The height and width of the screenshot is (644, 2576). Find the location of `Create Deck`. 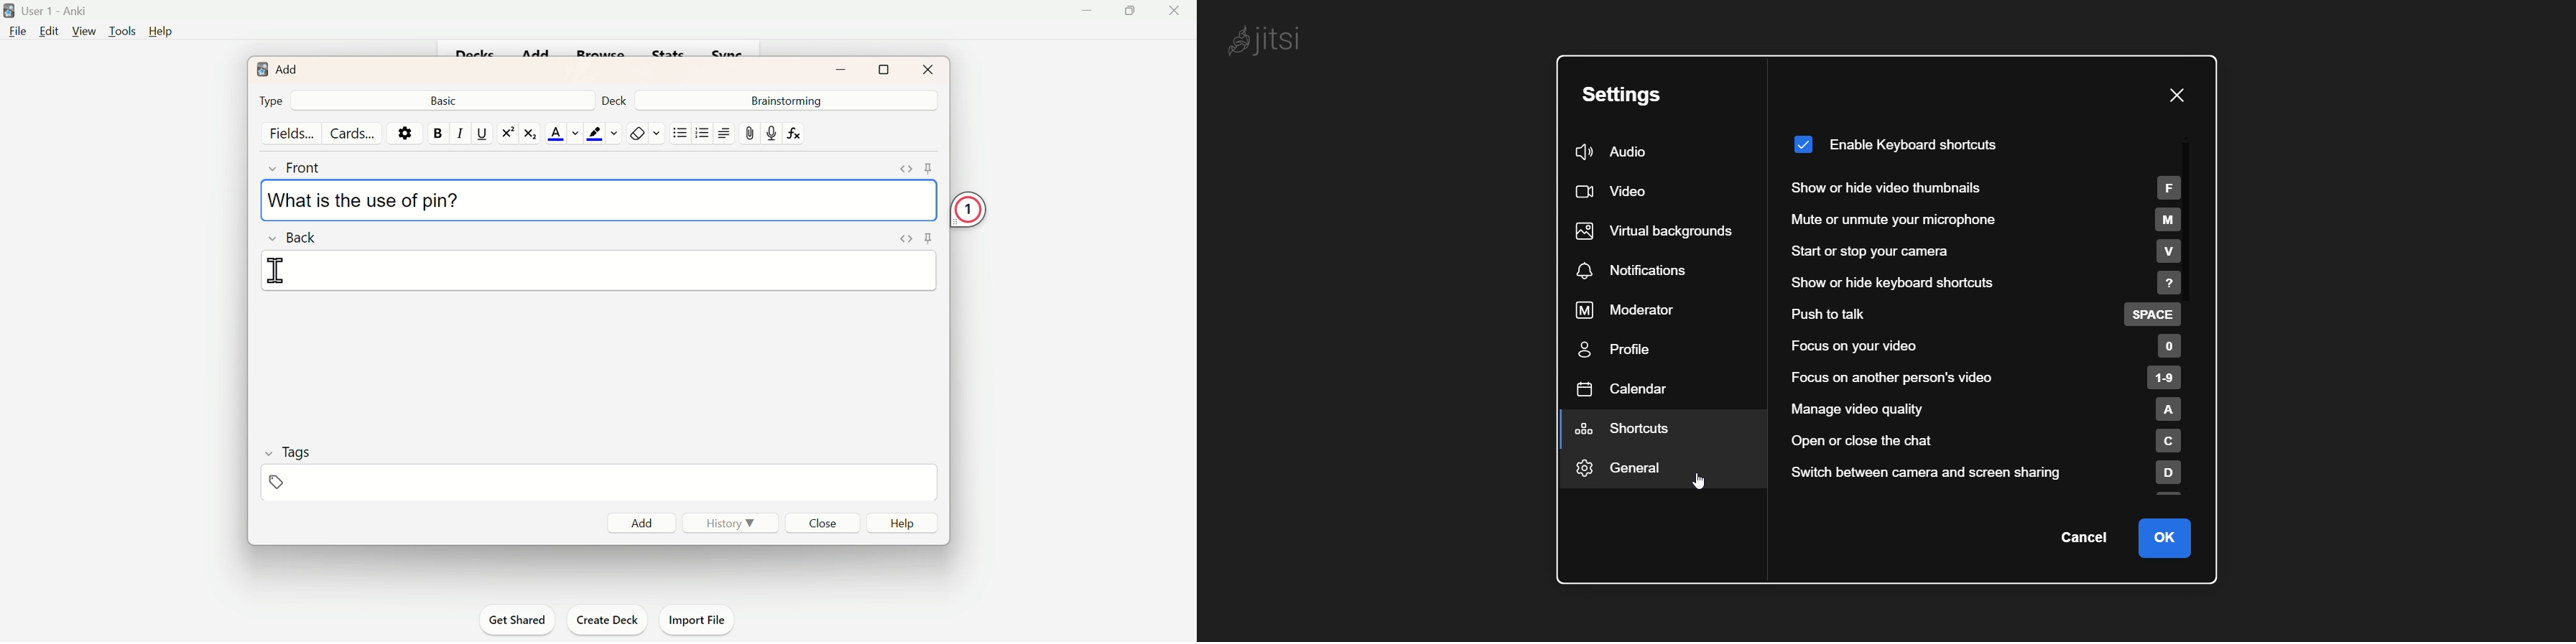

Create Deck is located at coordinates (605, 618).